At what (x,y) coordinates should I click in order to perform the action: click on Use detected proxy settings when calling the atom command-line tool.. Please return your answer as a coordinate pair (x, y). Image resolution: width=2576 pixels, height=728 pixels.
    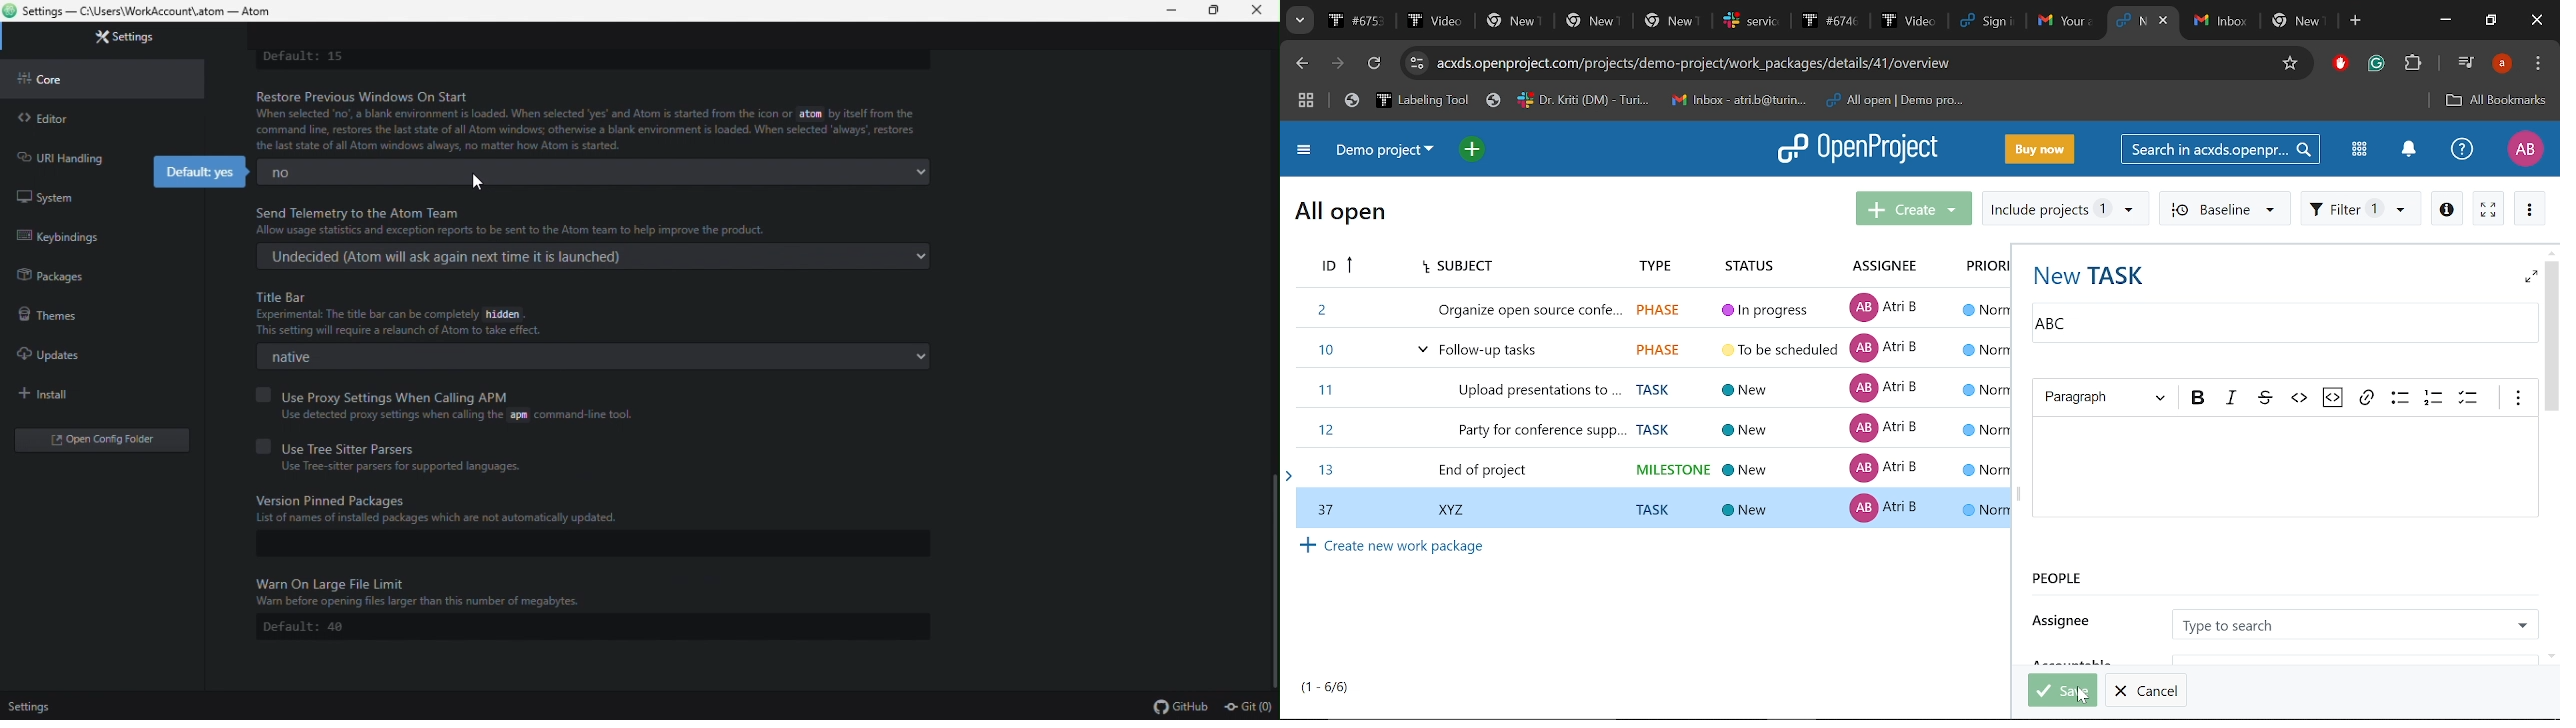
    Looking at the image, I should click on (447, 417).